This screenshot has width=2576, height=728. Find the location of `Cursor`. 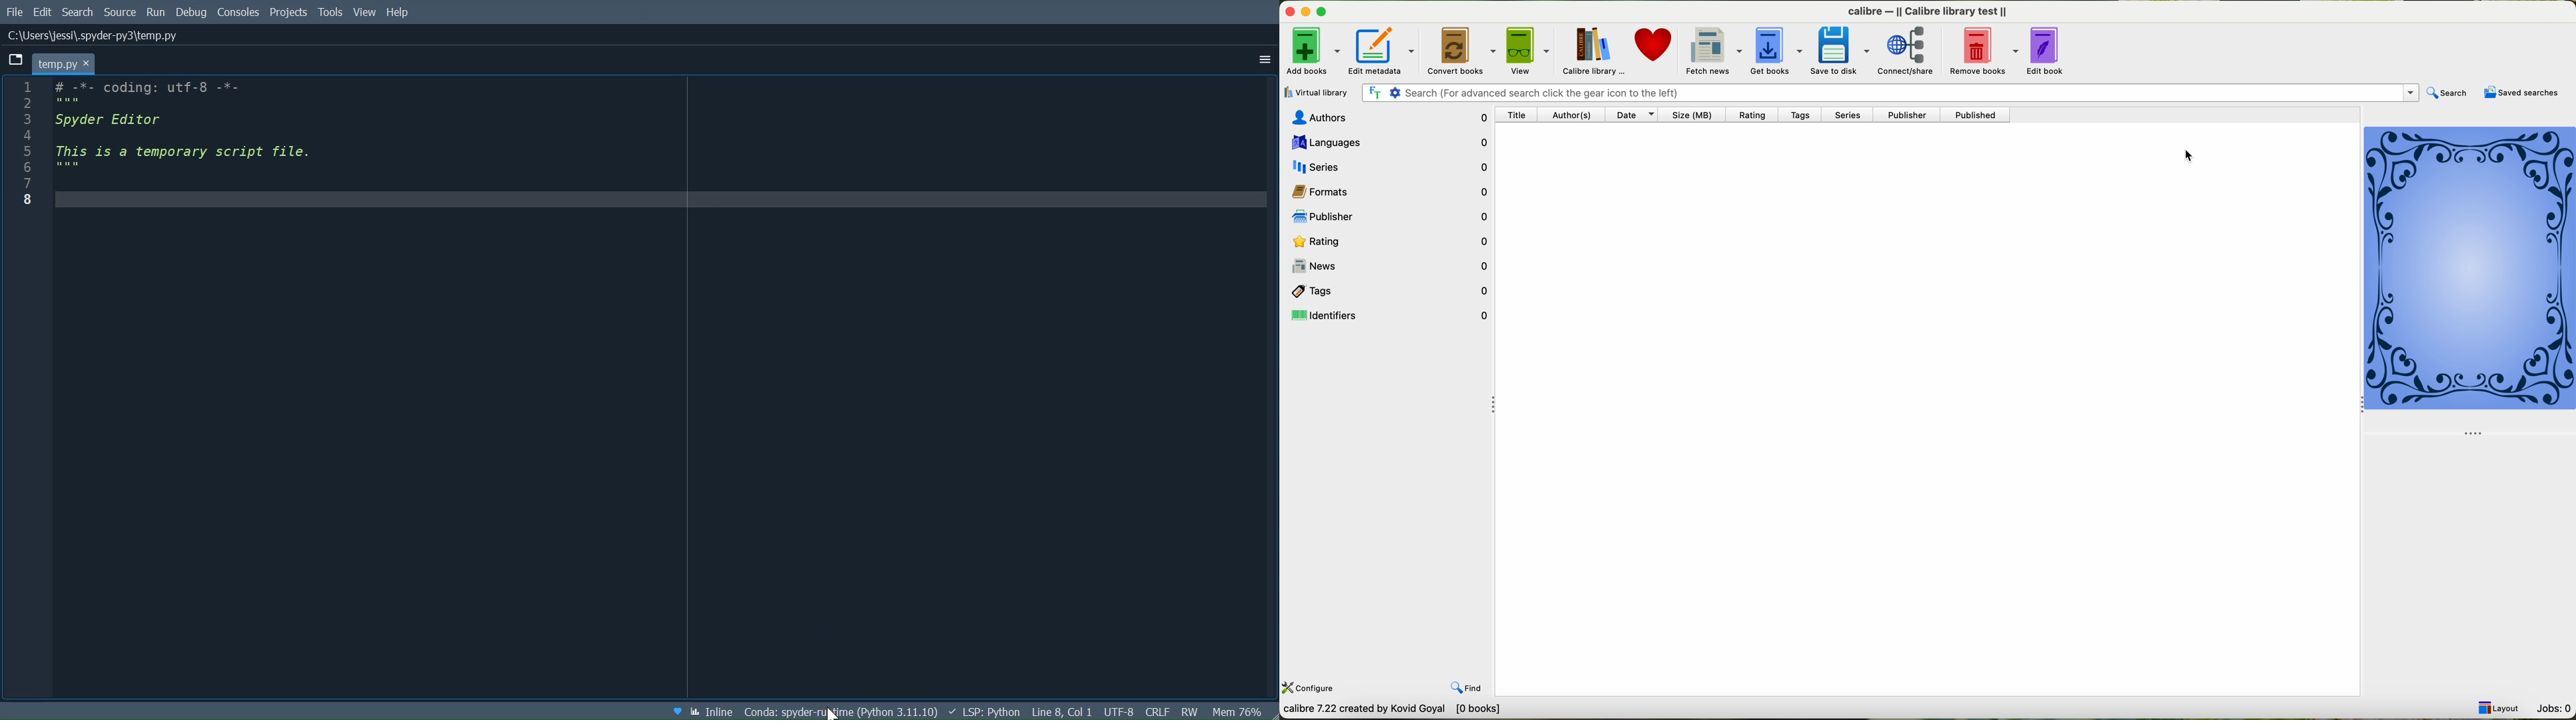

Cursor is located at coordinates (834, 714).